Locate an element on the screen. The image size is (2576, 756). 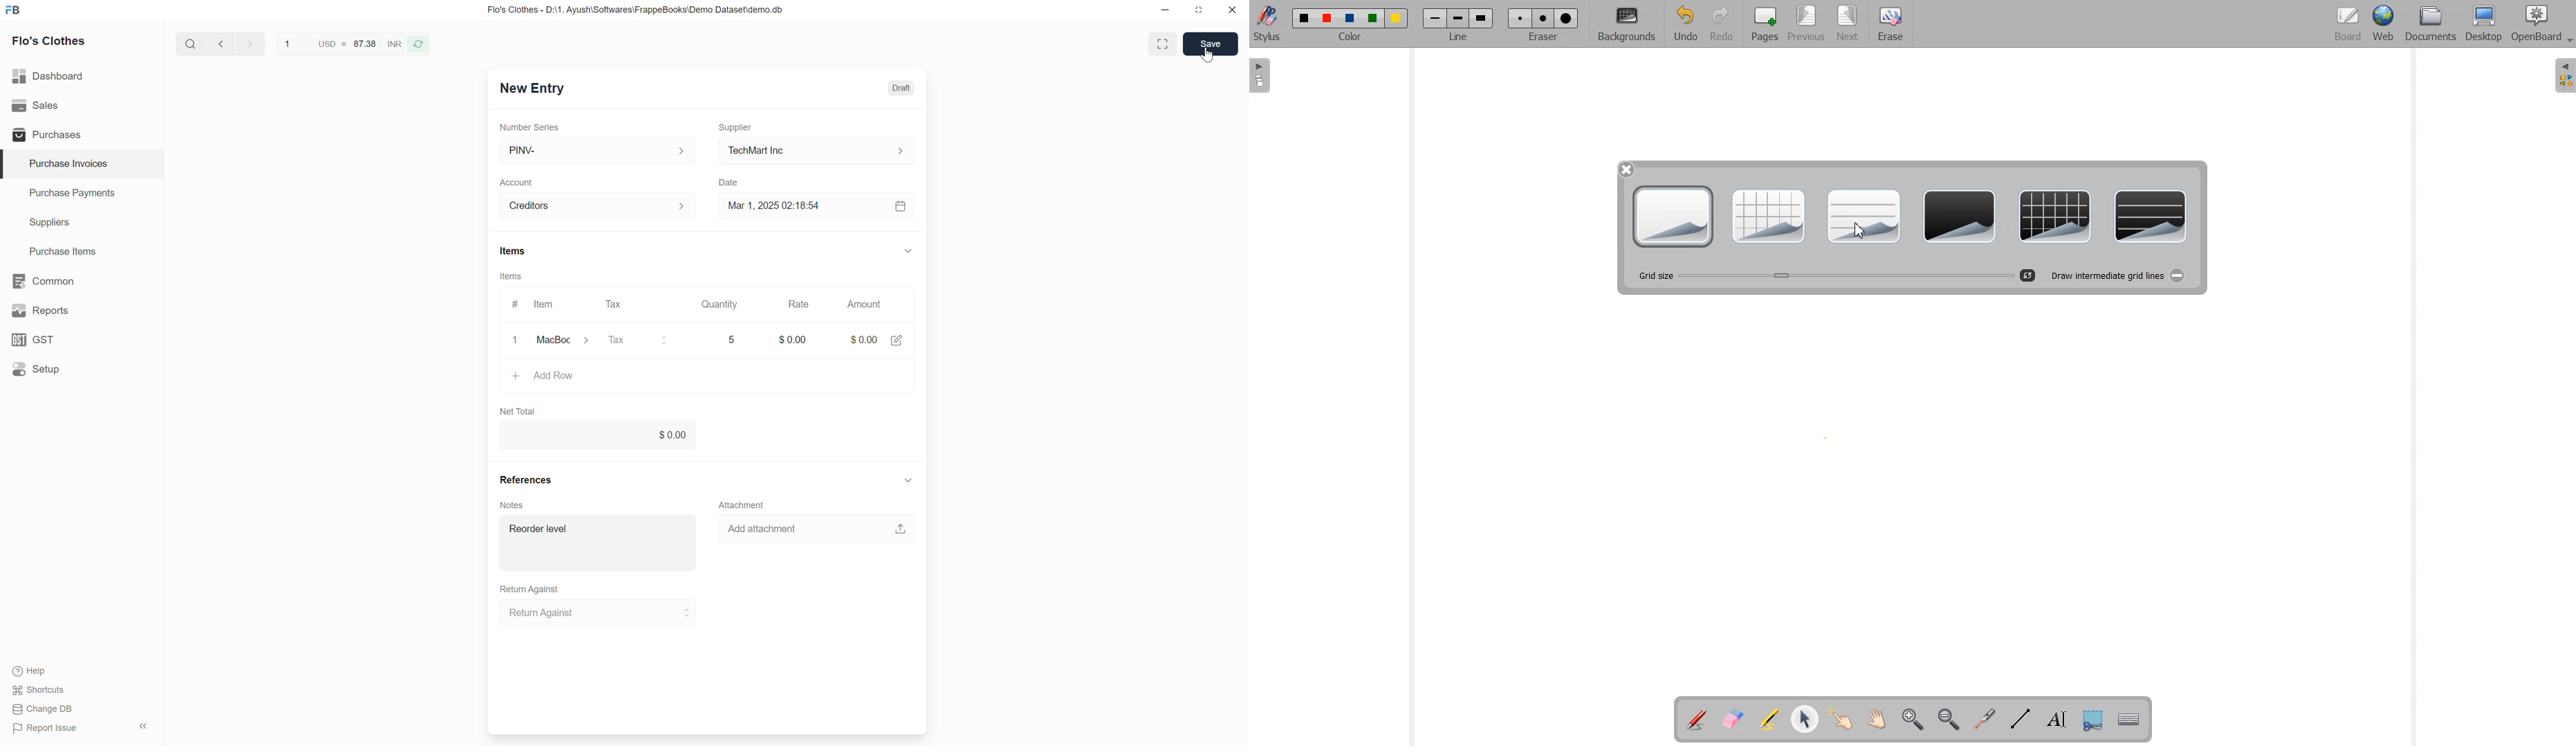
Account is located at coordinates (516, 183).